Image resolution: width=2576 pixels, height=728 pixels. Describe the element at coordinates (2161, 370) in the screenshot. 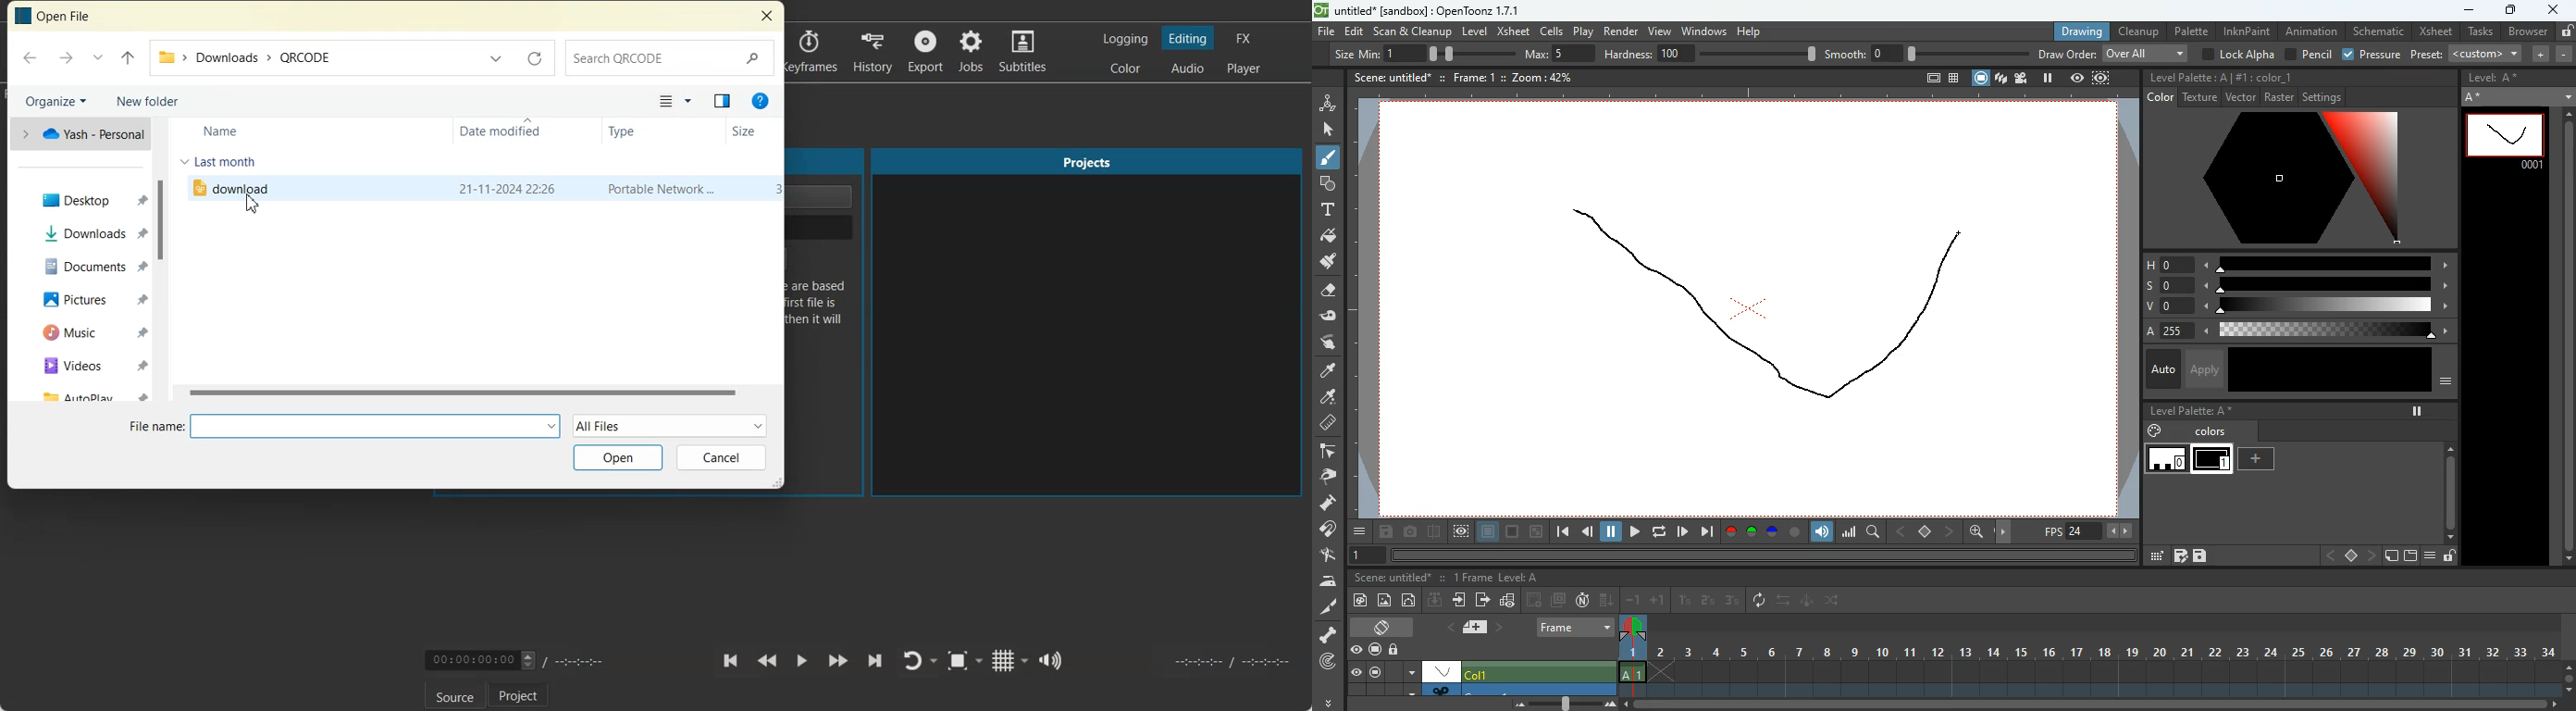

I see `auto` at that location.